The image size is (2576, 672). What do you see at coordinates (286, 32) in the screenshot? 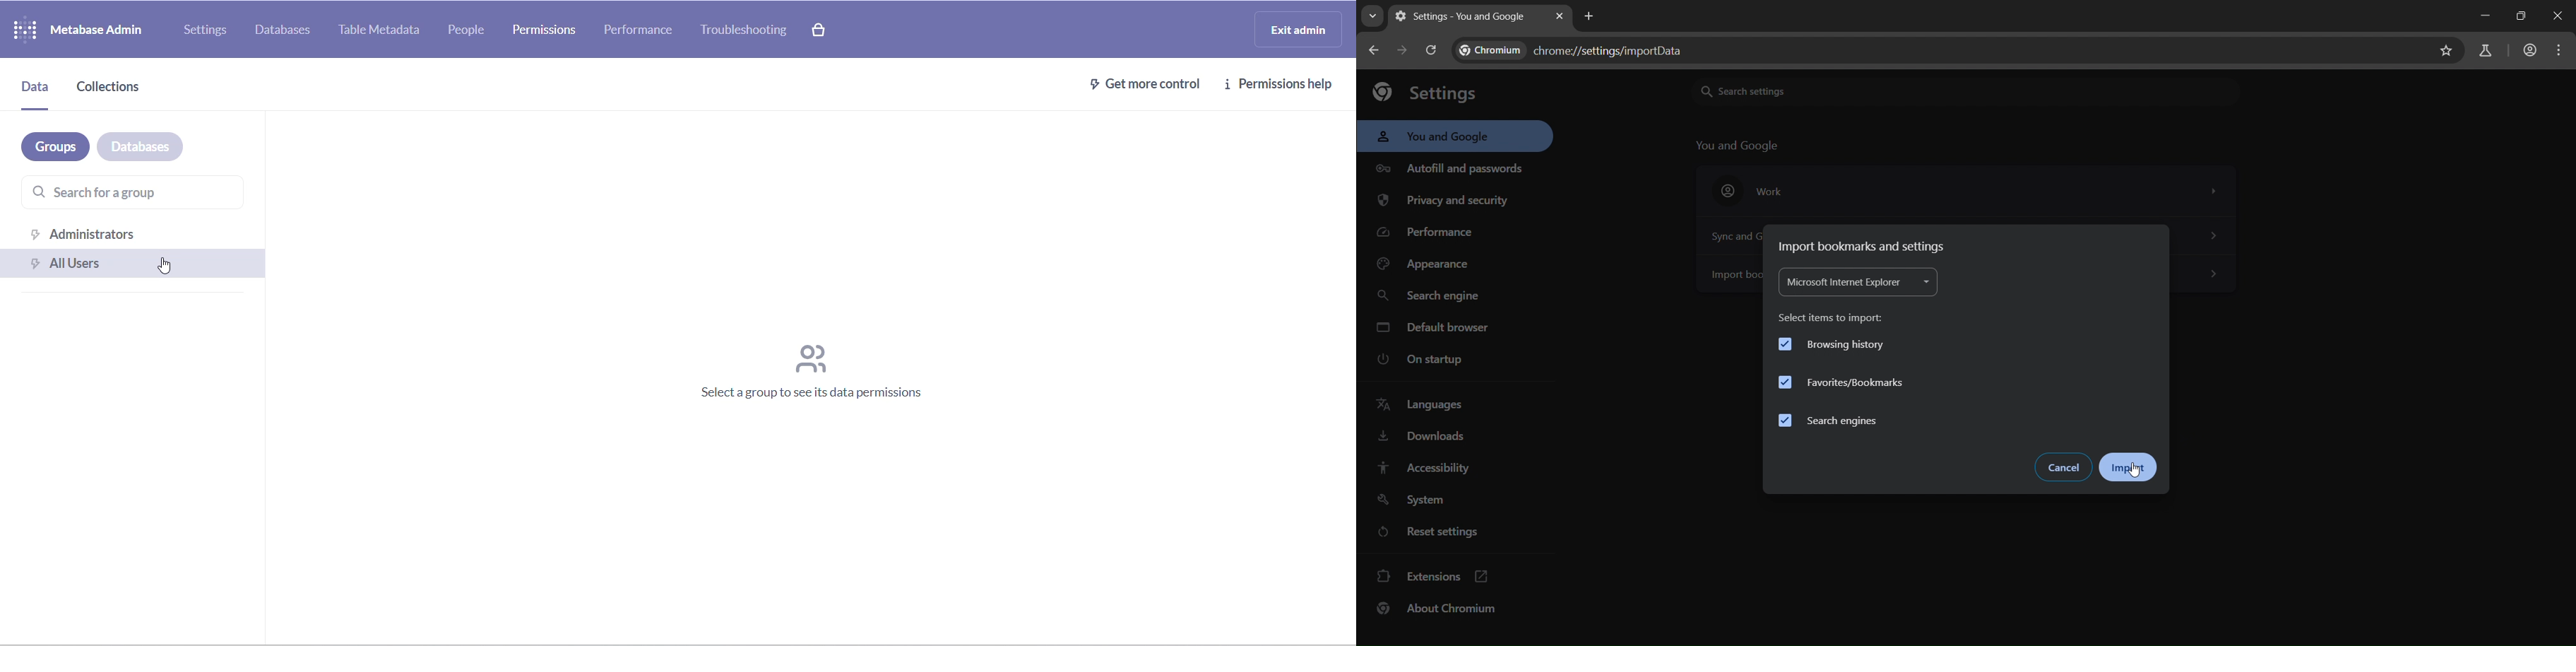
I see `databases` at bounding box center [286, 32].